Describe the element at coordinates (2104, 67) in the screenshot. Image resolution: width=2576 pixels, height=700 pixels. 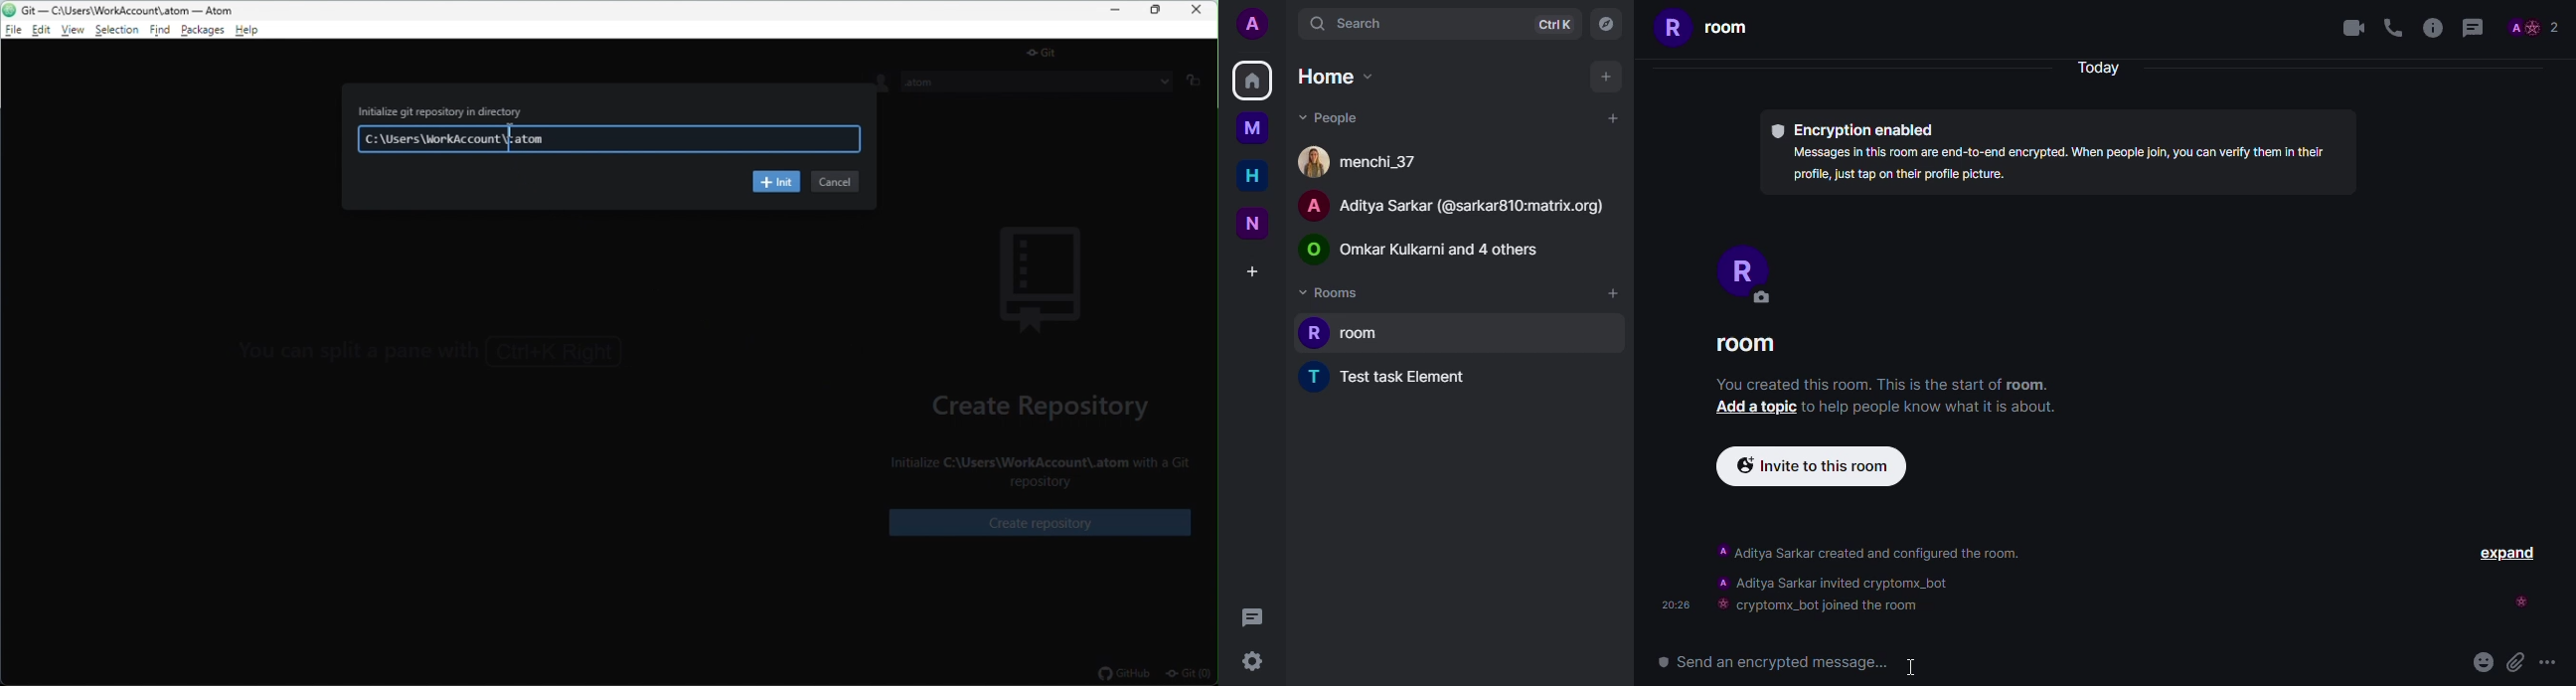
I see `Today` at that location.